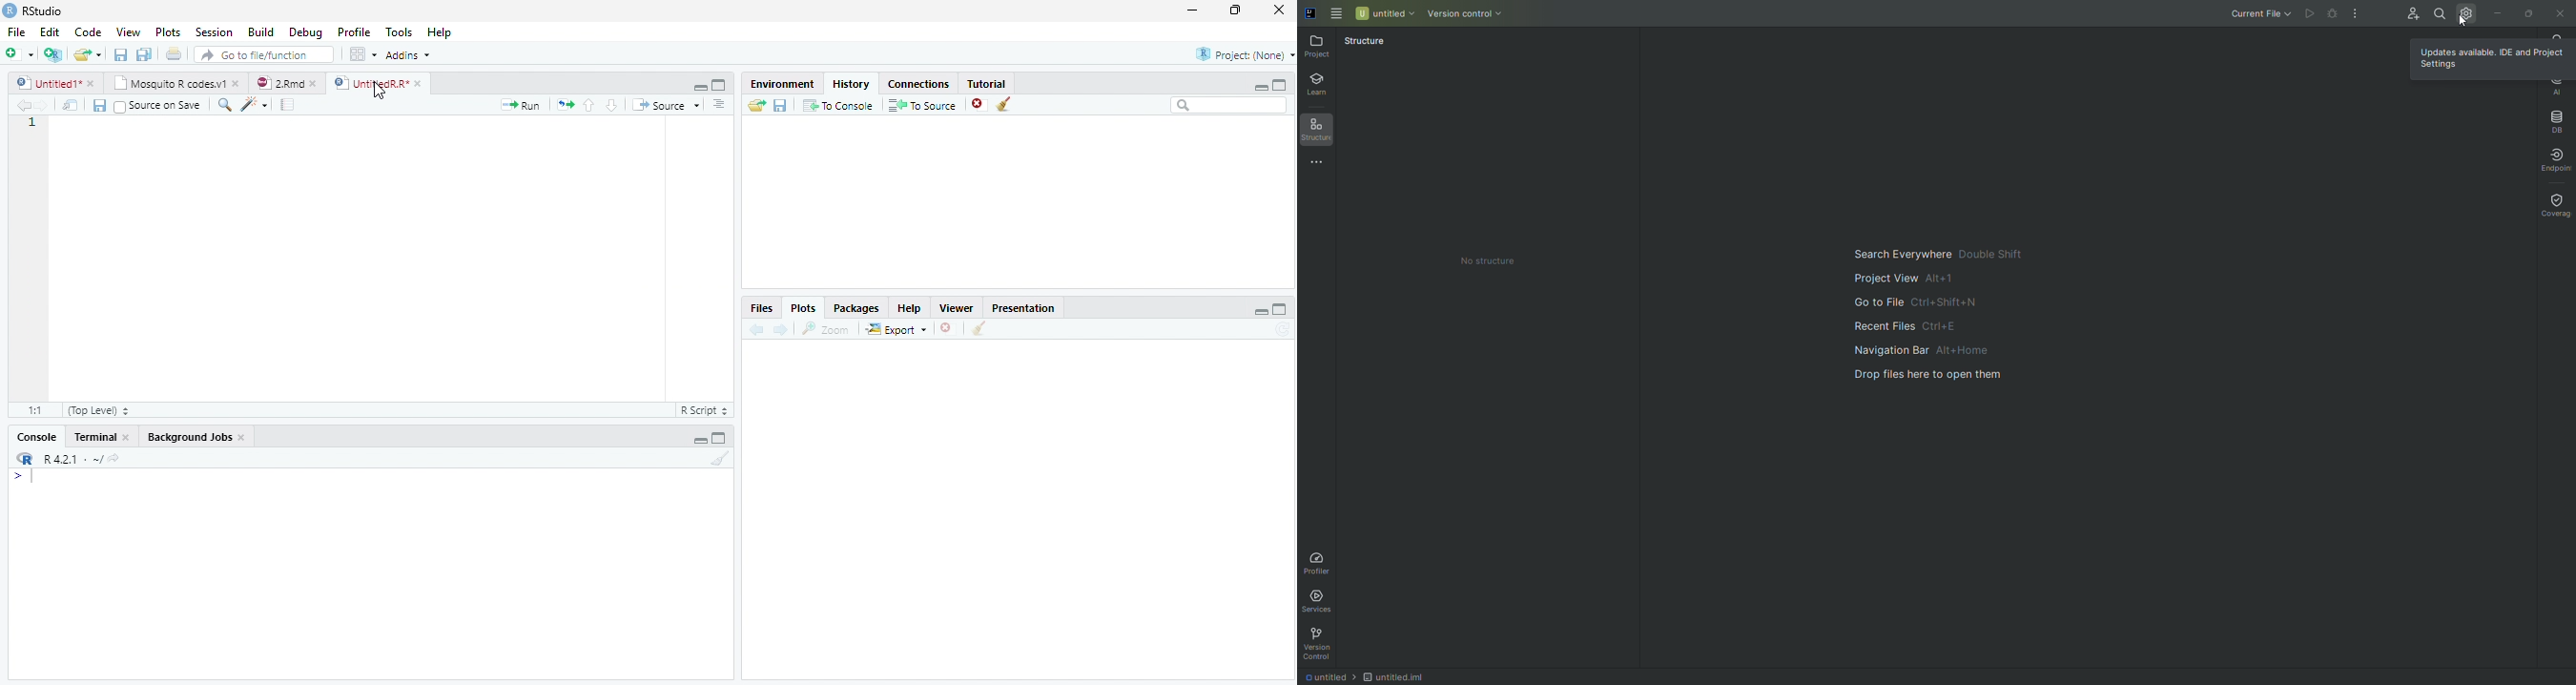  What do you see at coordinates (720, 105) in the screenshot?
I see `Aligns` at bounding box center [720, 105].